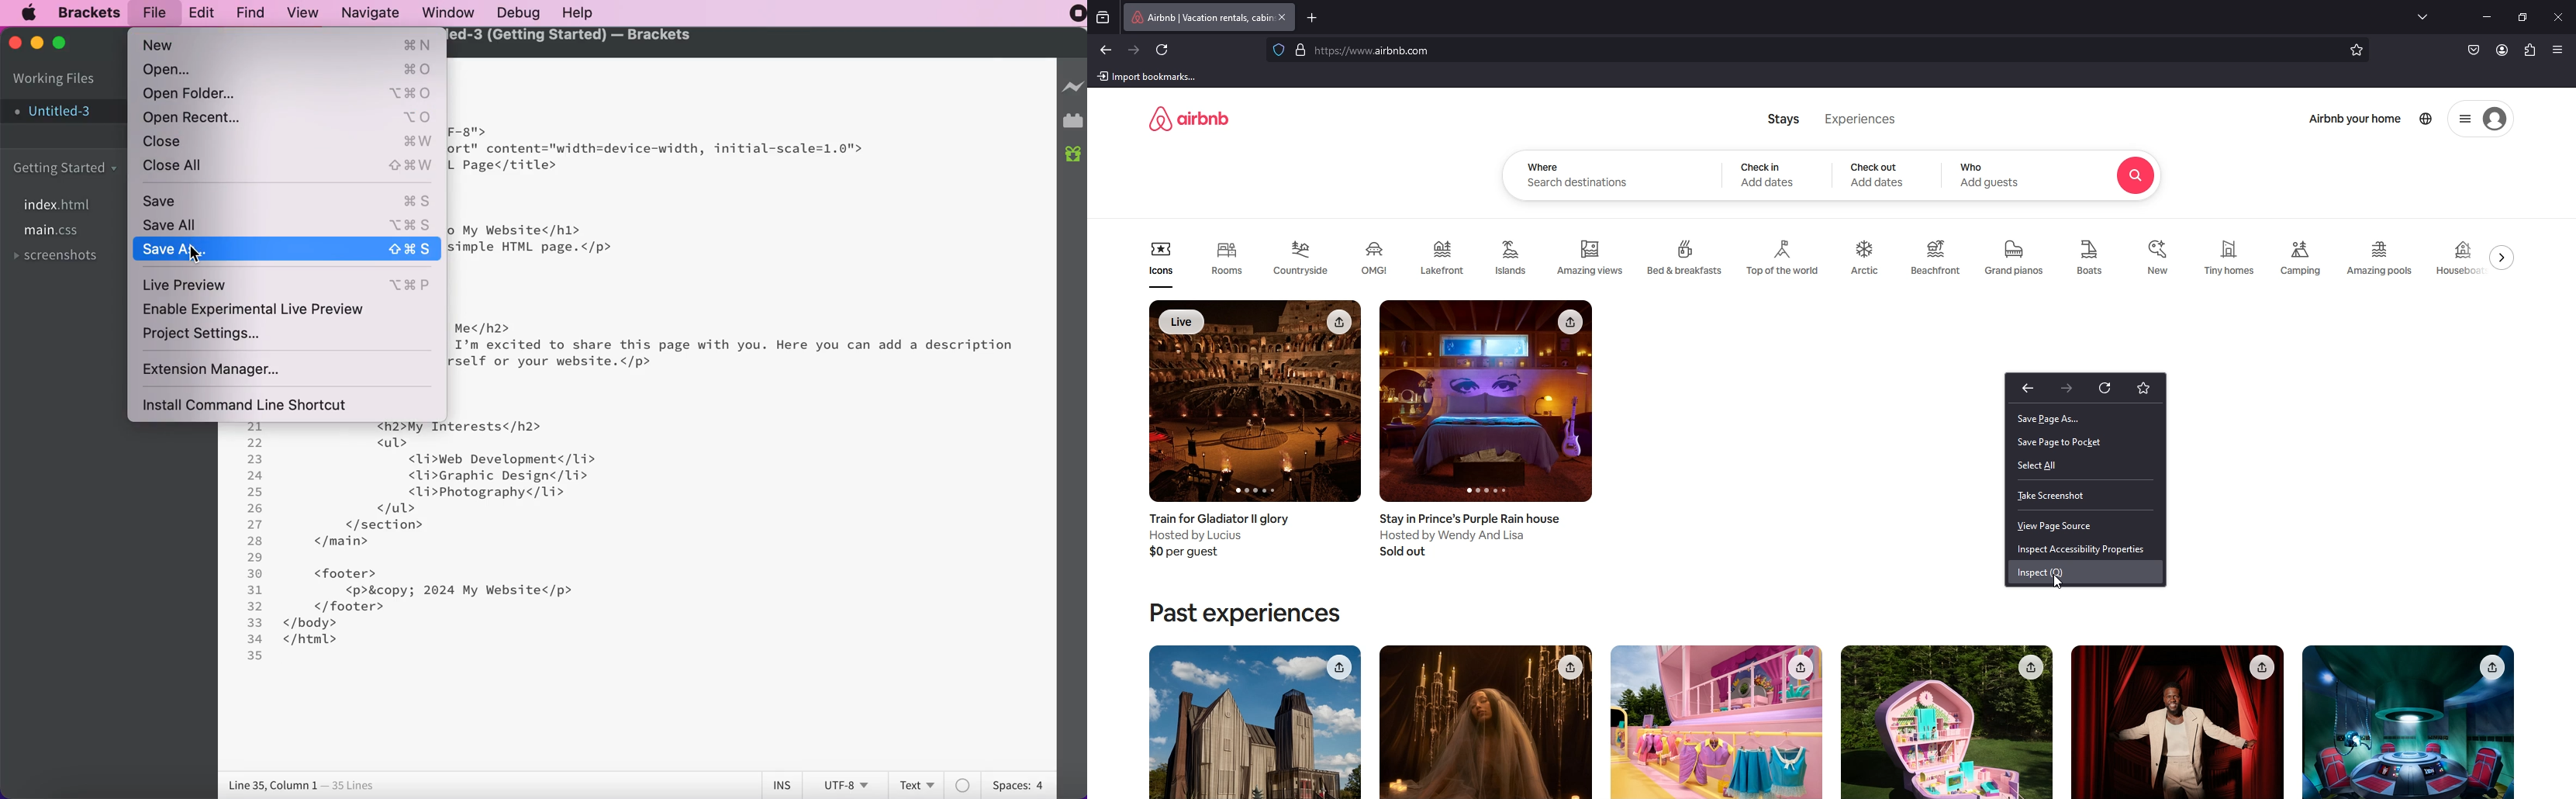 The width and height of the screenshot is (2576, 812). I want to click on select all, so click(2084, 465).